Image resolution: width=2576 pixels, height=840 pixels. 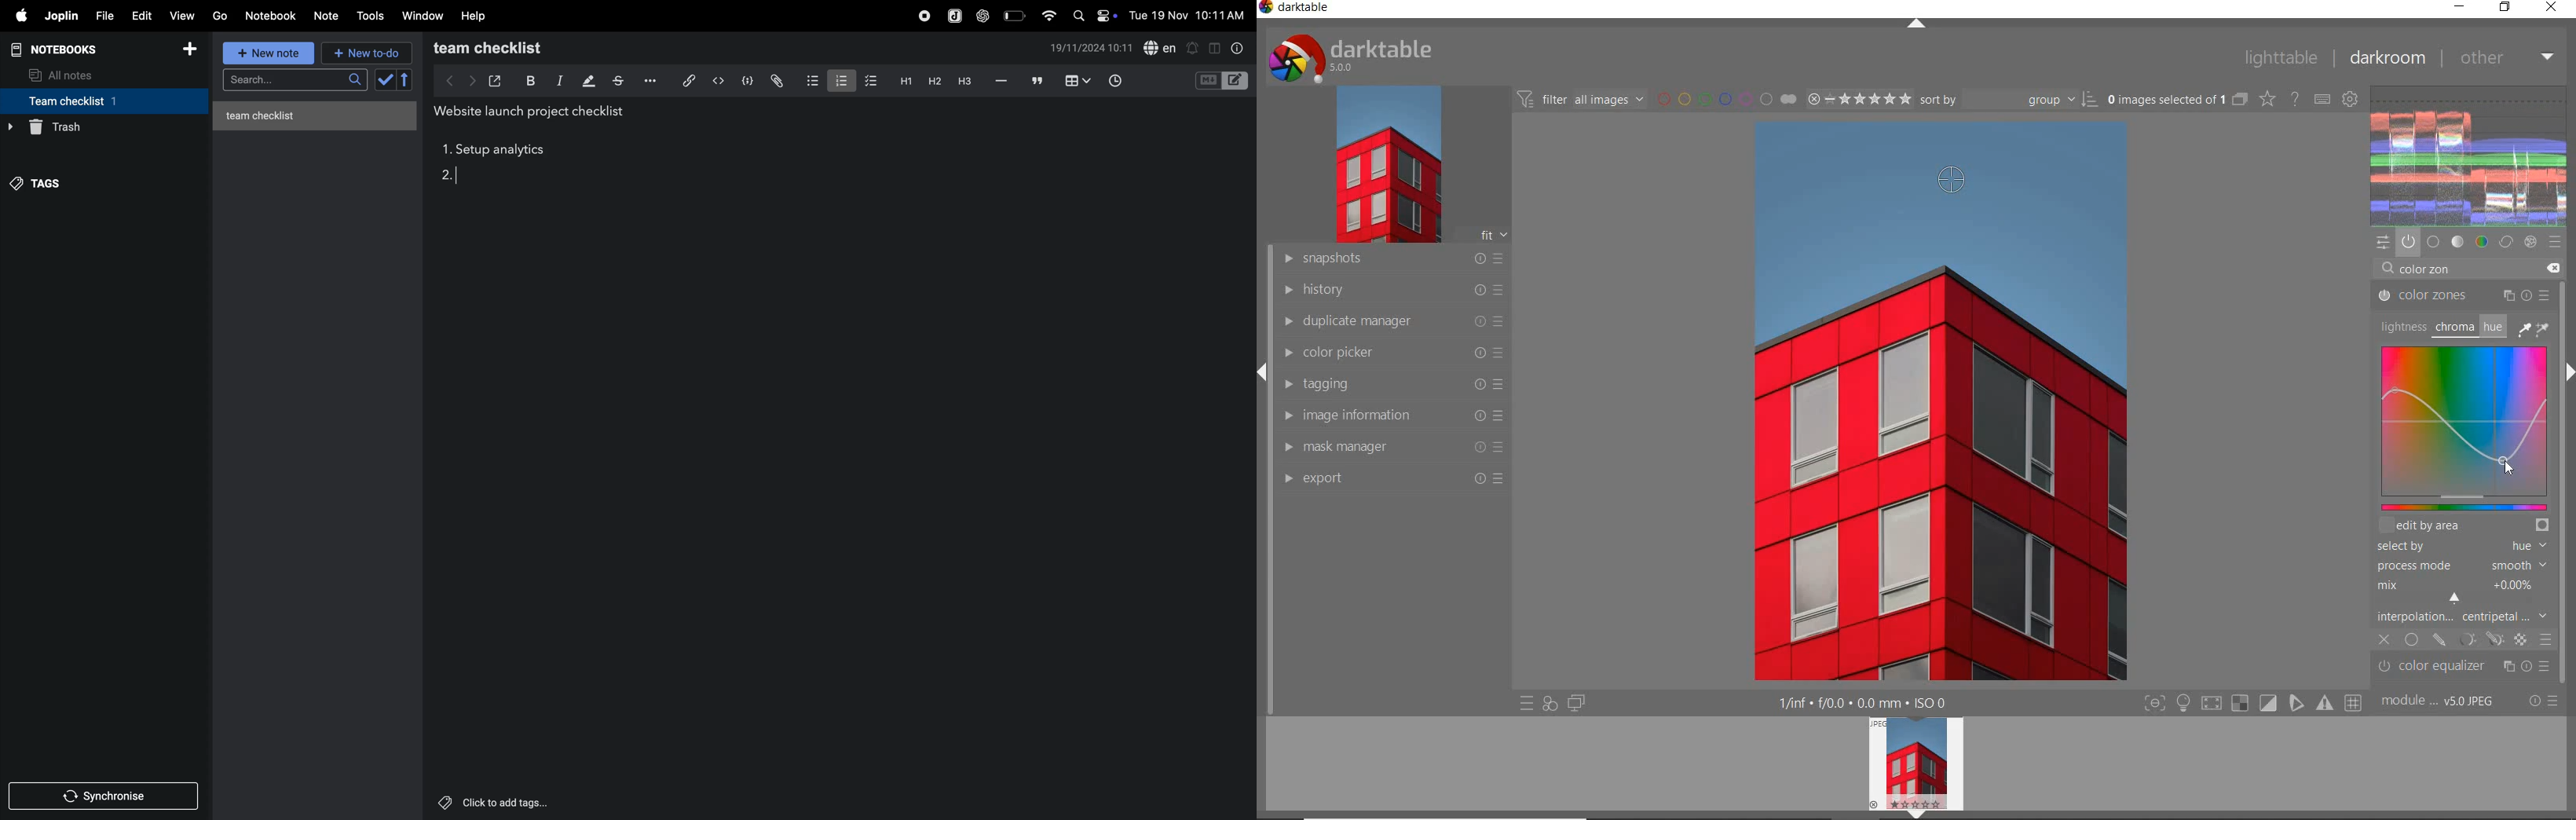 What do you see at coordinates (293, 81) in the screenshot?
I see `search ` at bounding box center [293, 81].